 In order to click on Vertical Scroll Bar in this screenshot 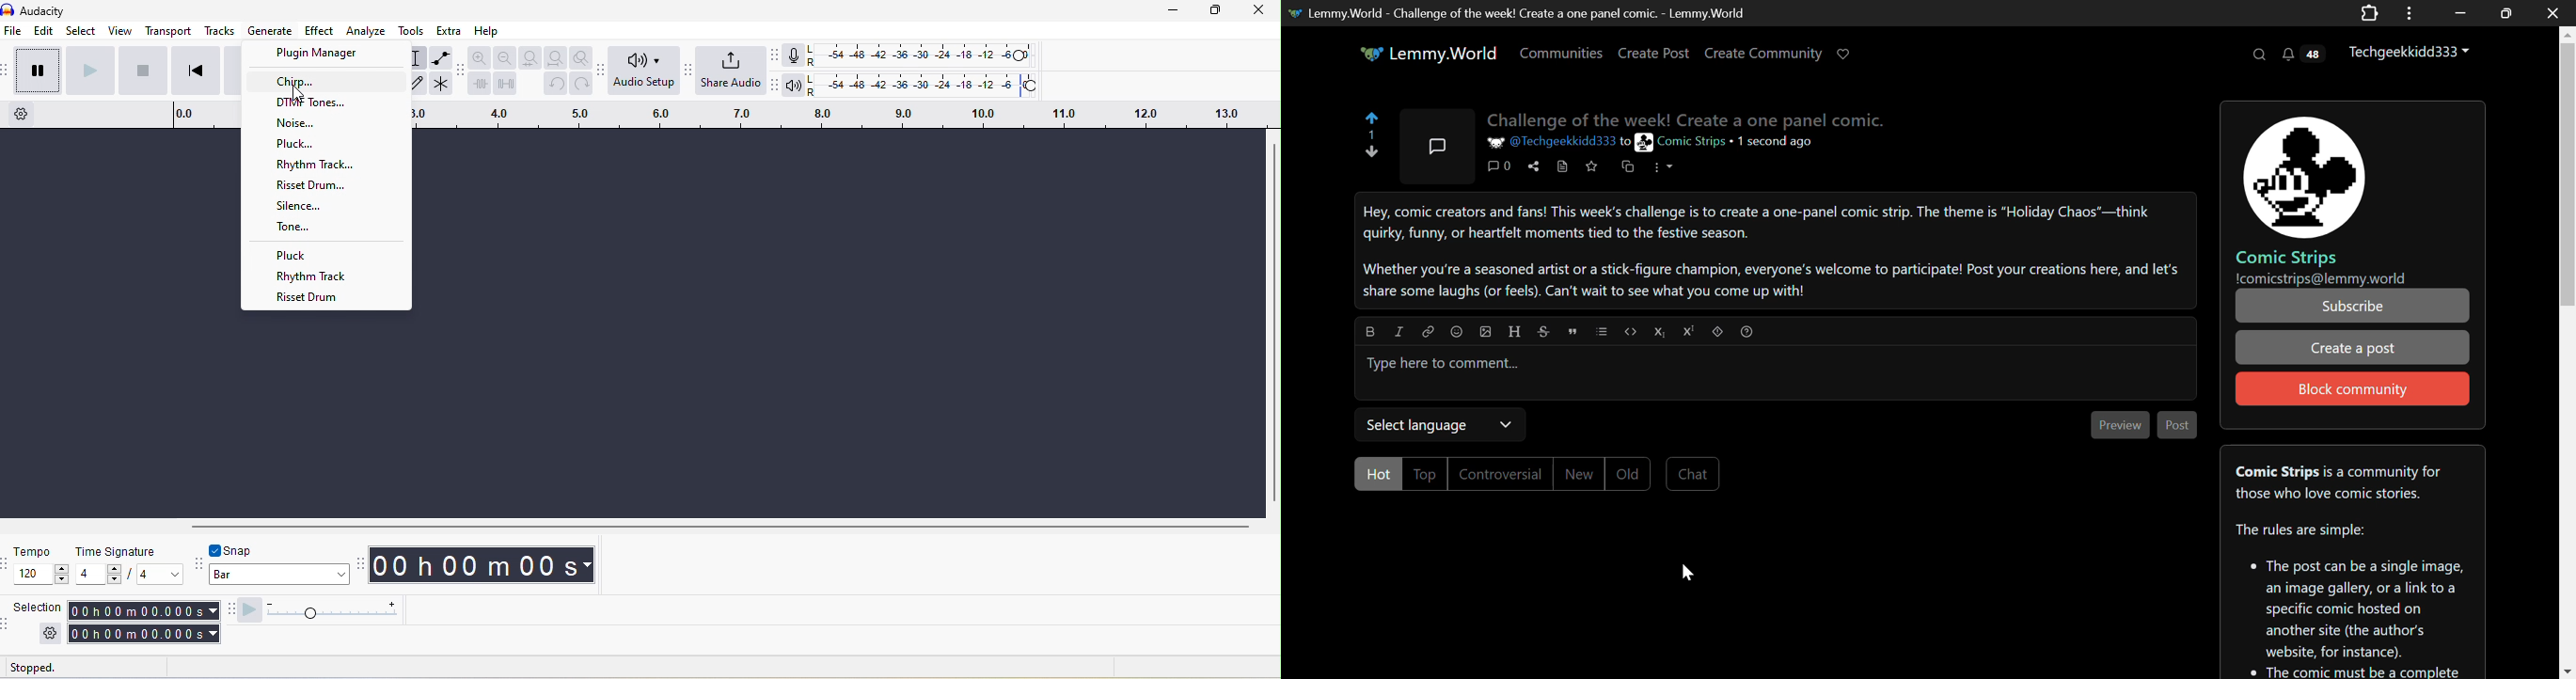, I will do `click(2569, 358)`.